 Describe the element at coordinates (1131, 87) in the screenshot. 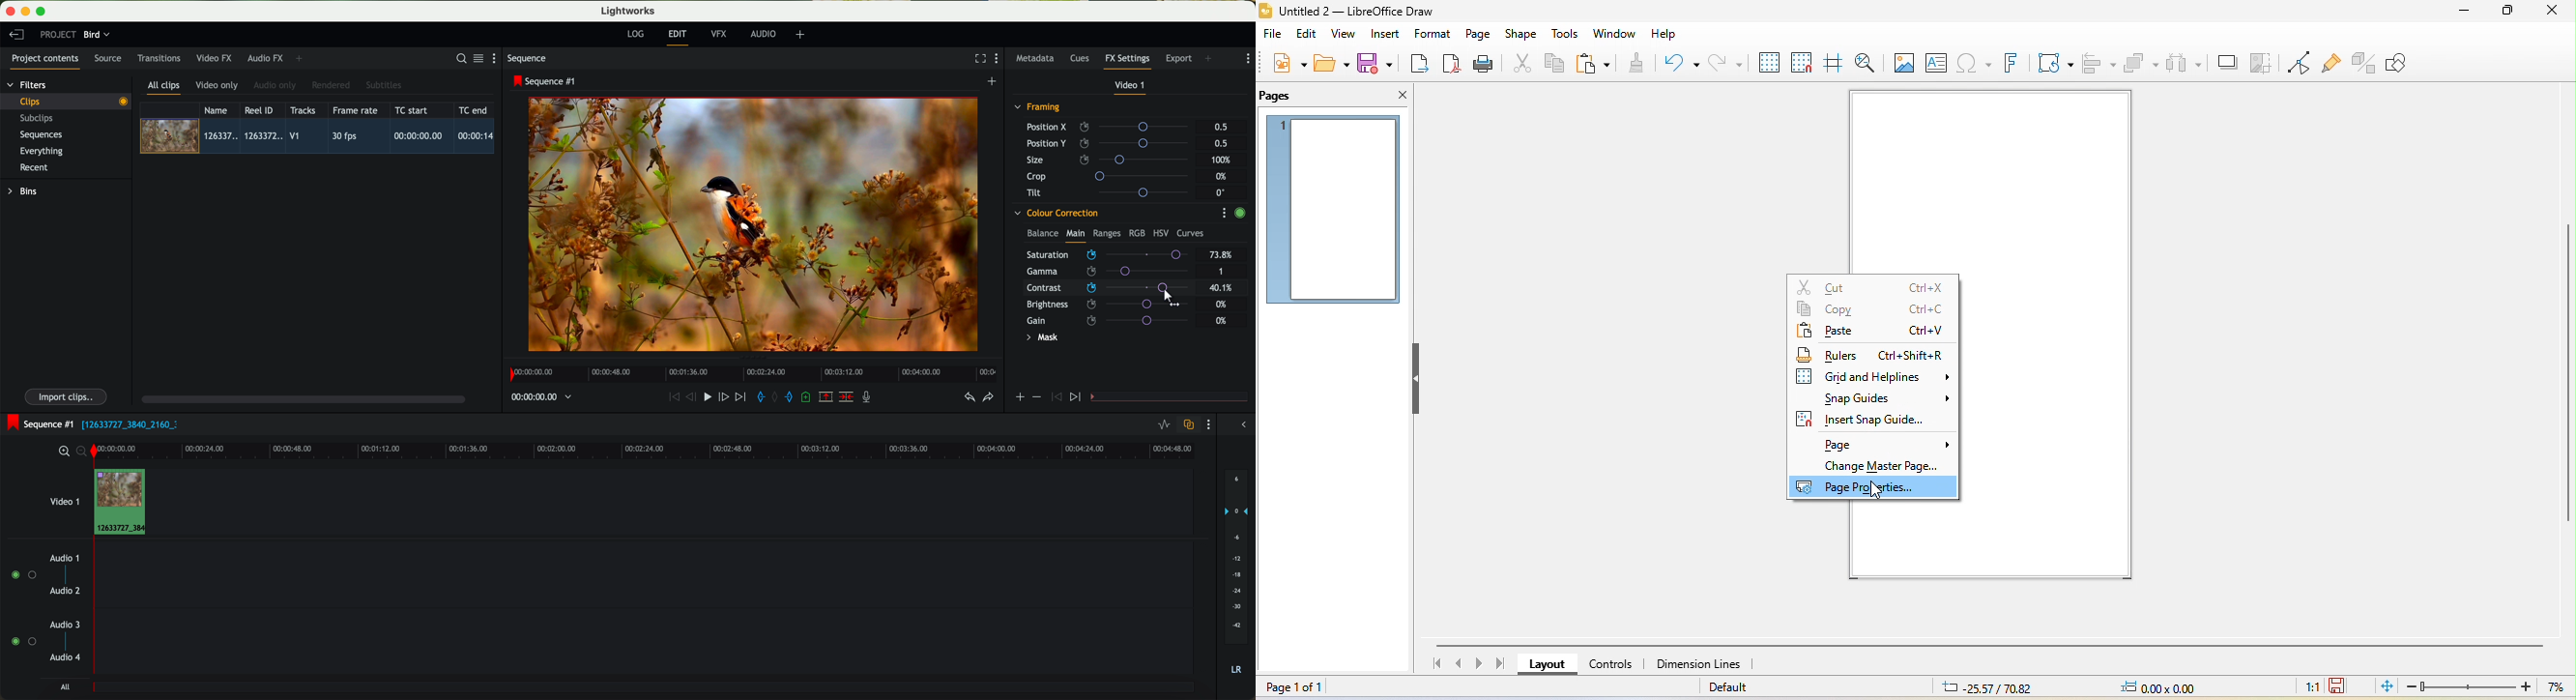

I see `video 1` at that location.